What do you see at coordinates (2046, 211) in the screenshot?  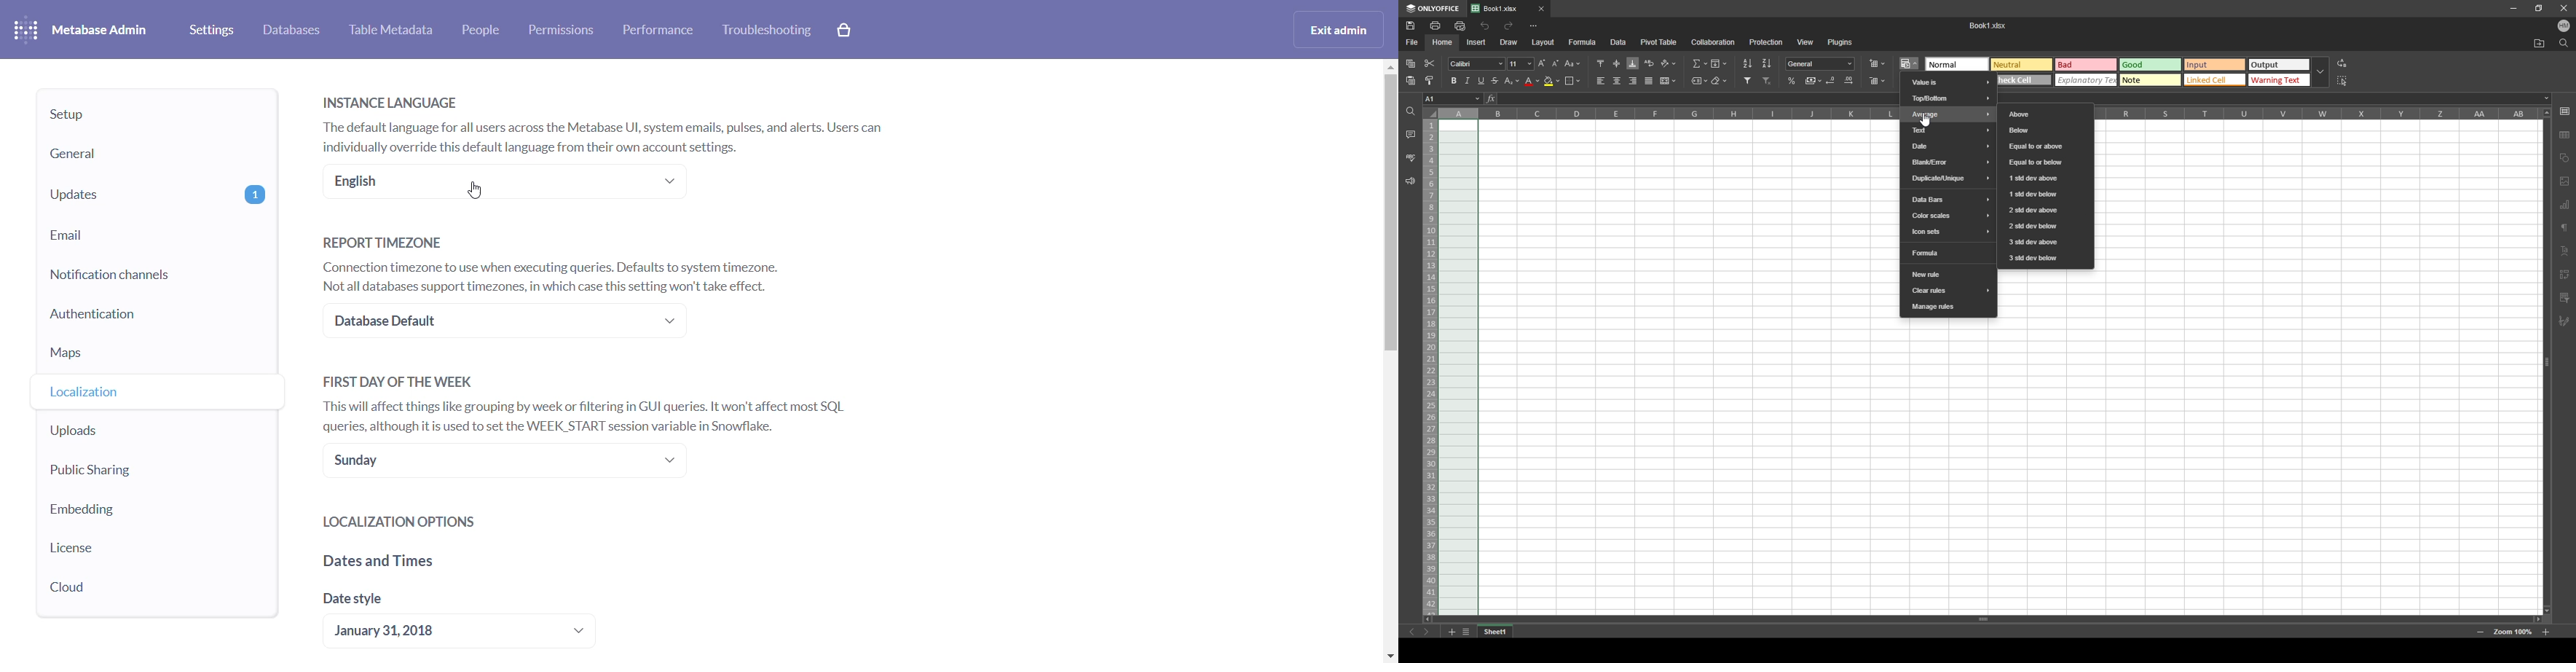 I see `2 std dev above` at bounding box center [2046, 211].